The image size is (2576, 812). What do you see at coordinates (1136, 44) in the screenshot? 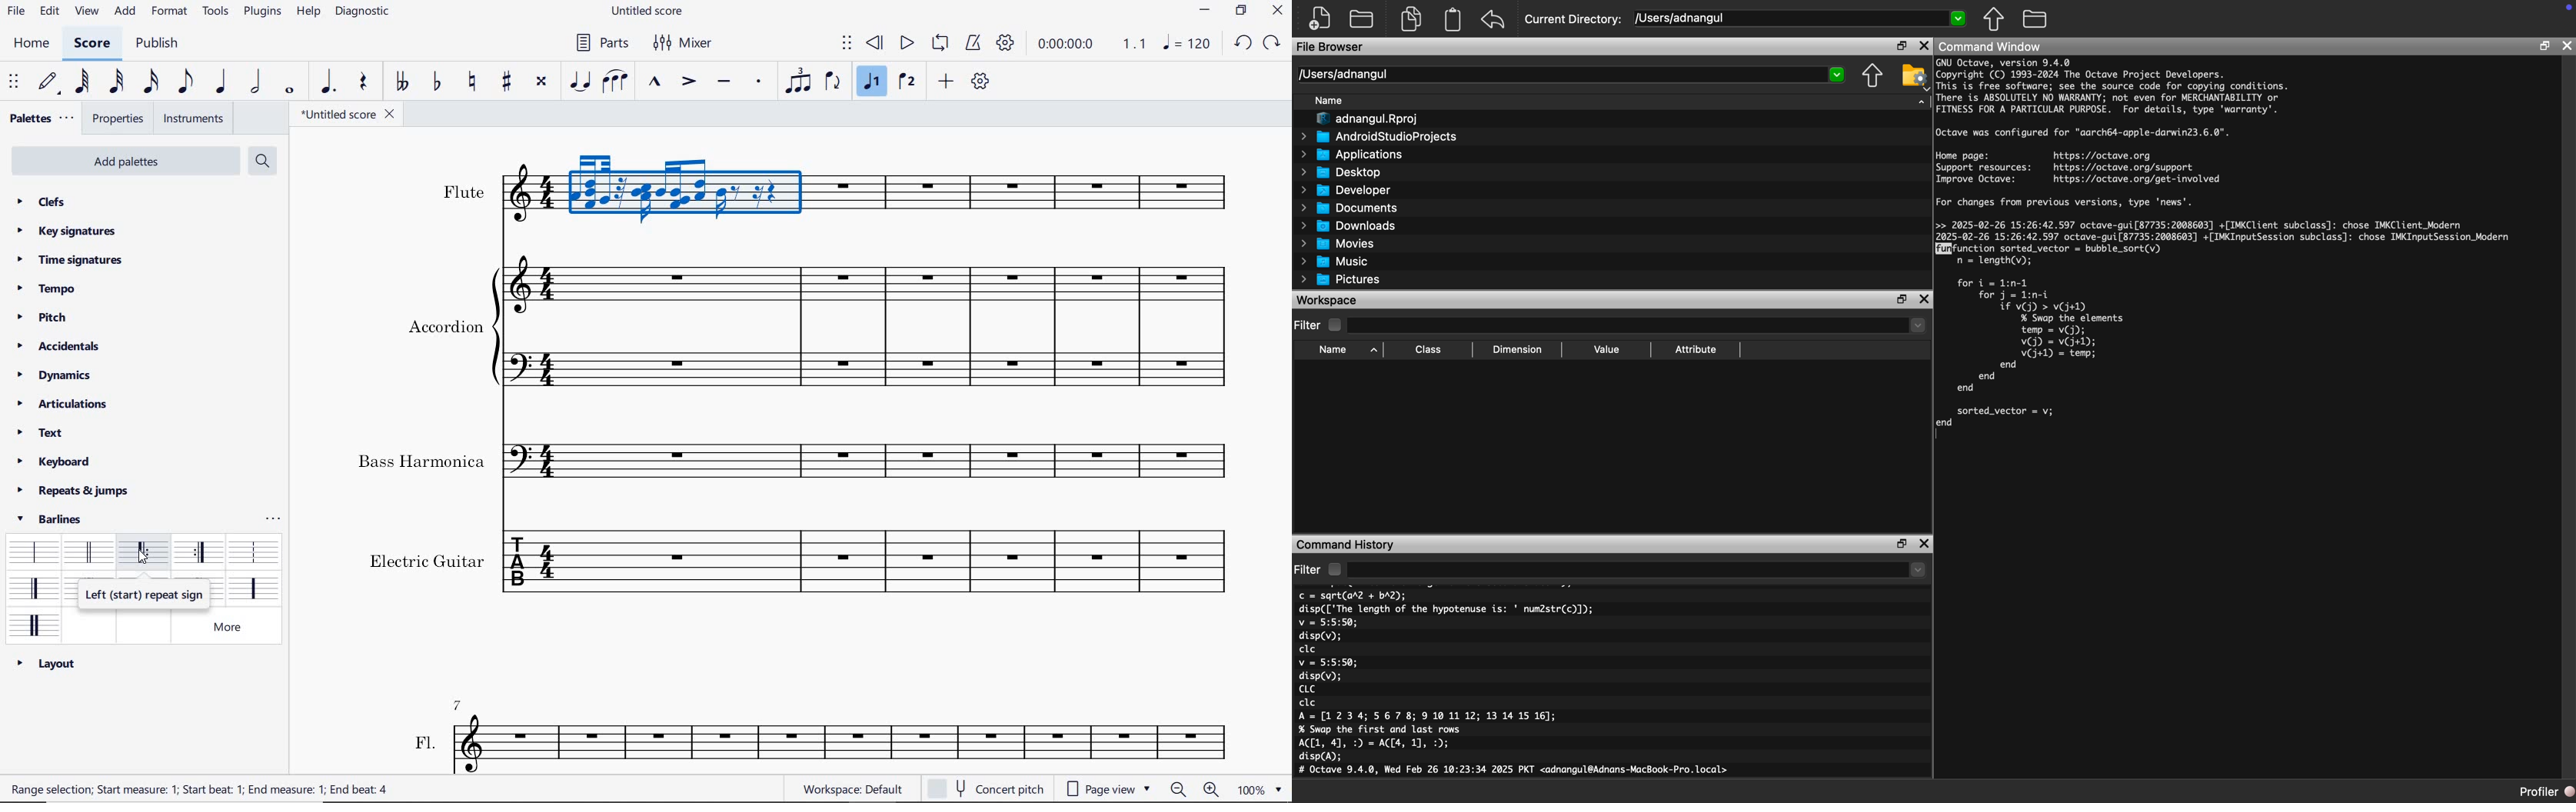
I see `Playback speed` at bounding box center [1136, 44].